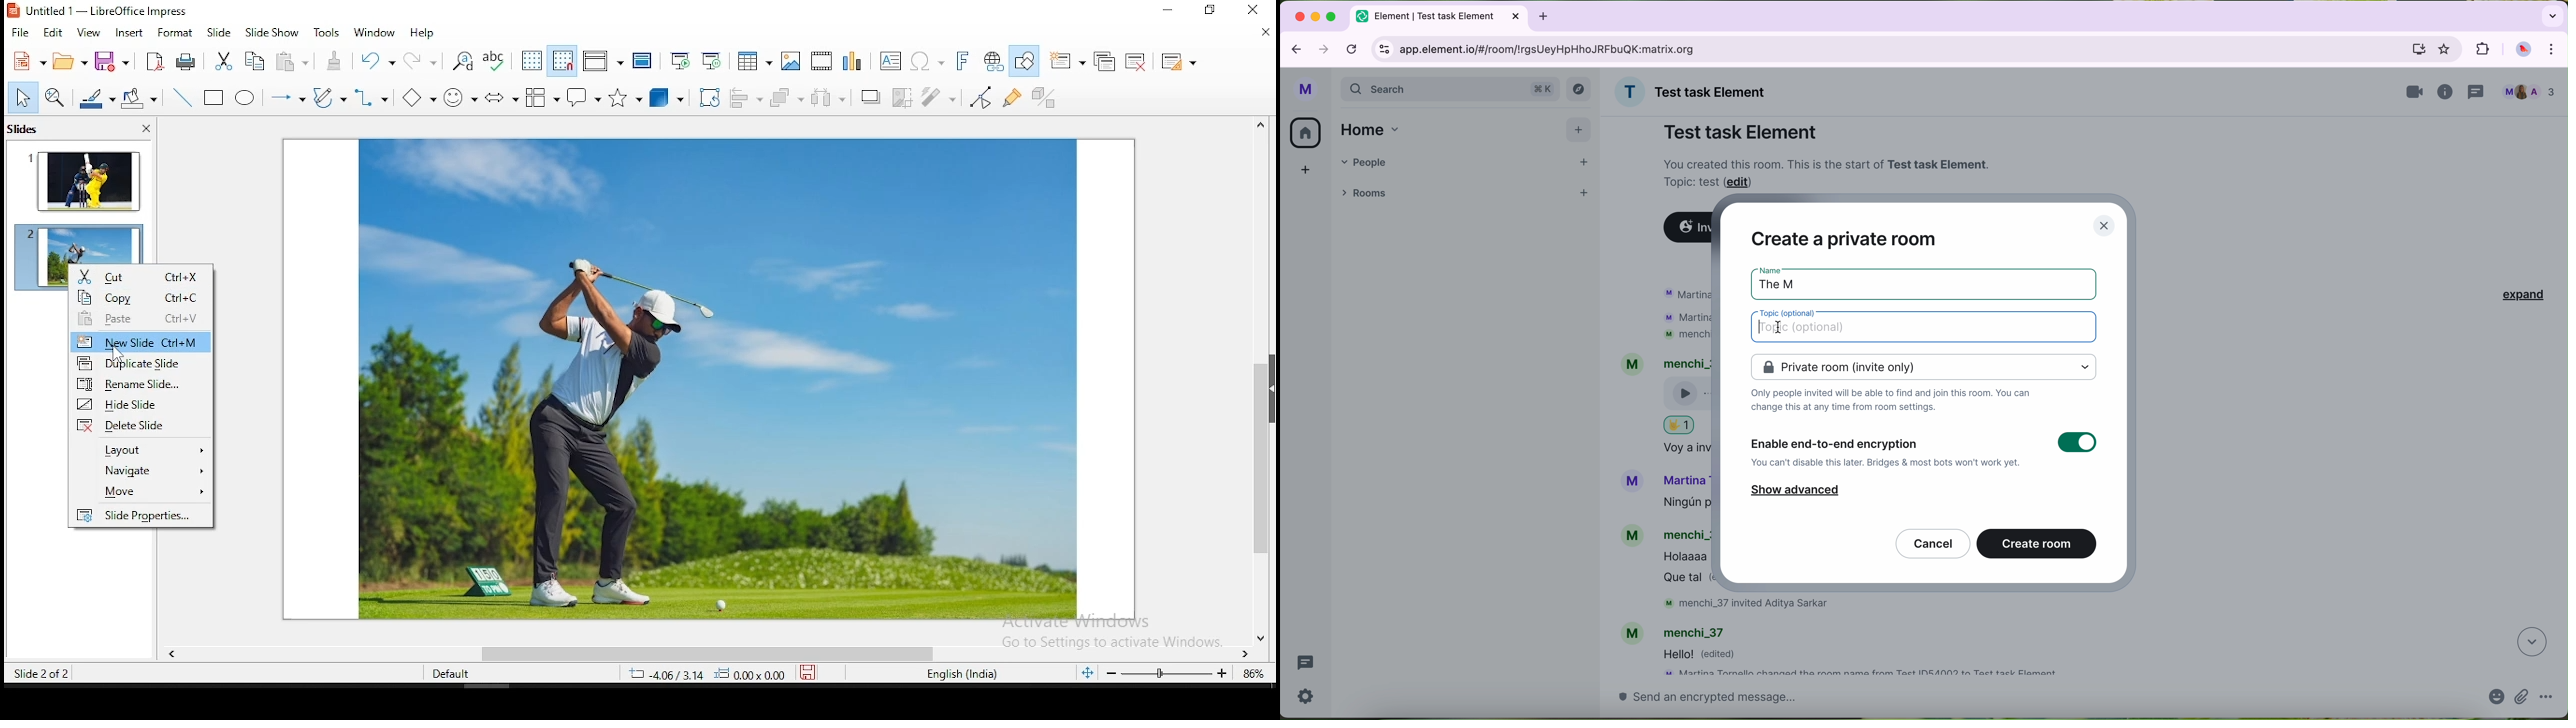 The width and height of the screenshot is (2576, 728). What do you see at coordinates (1374, 129) in the screenshot?
I see `home tab` at bounding box center [1374, 129].